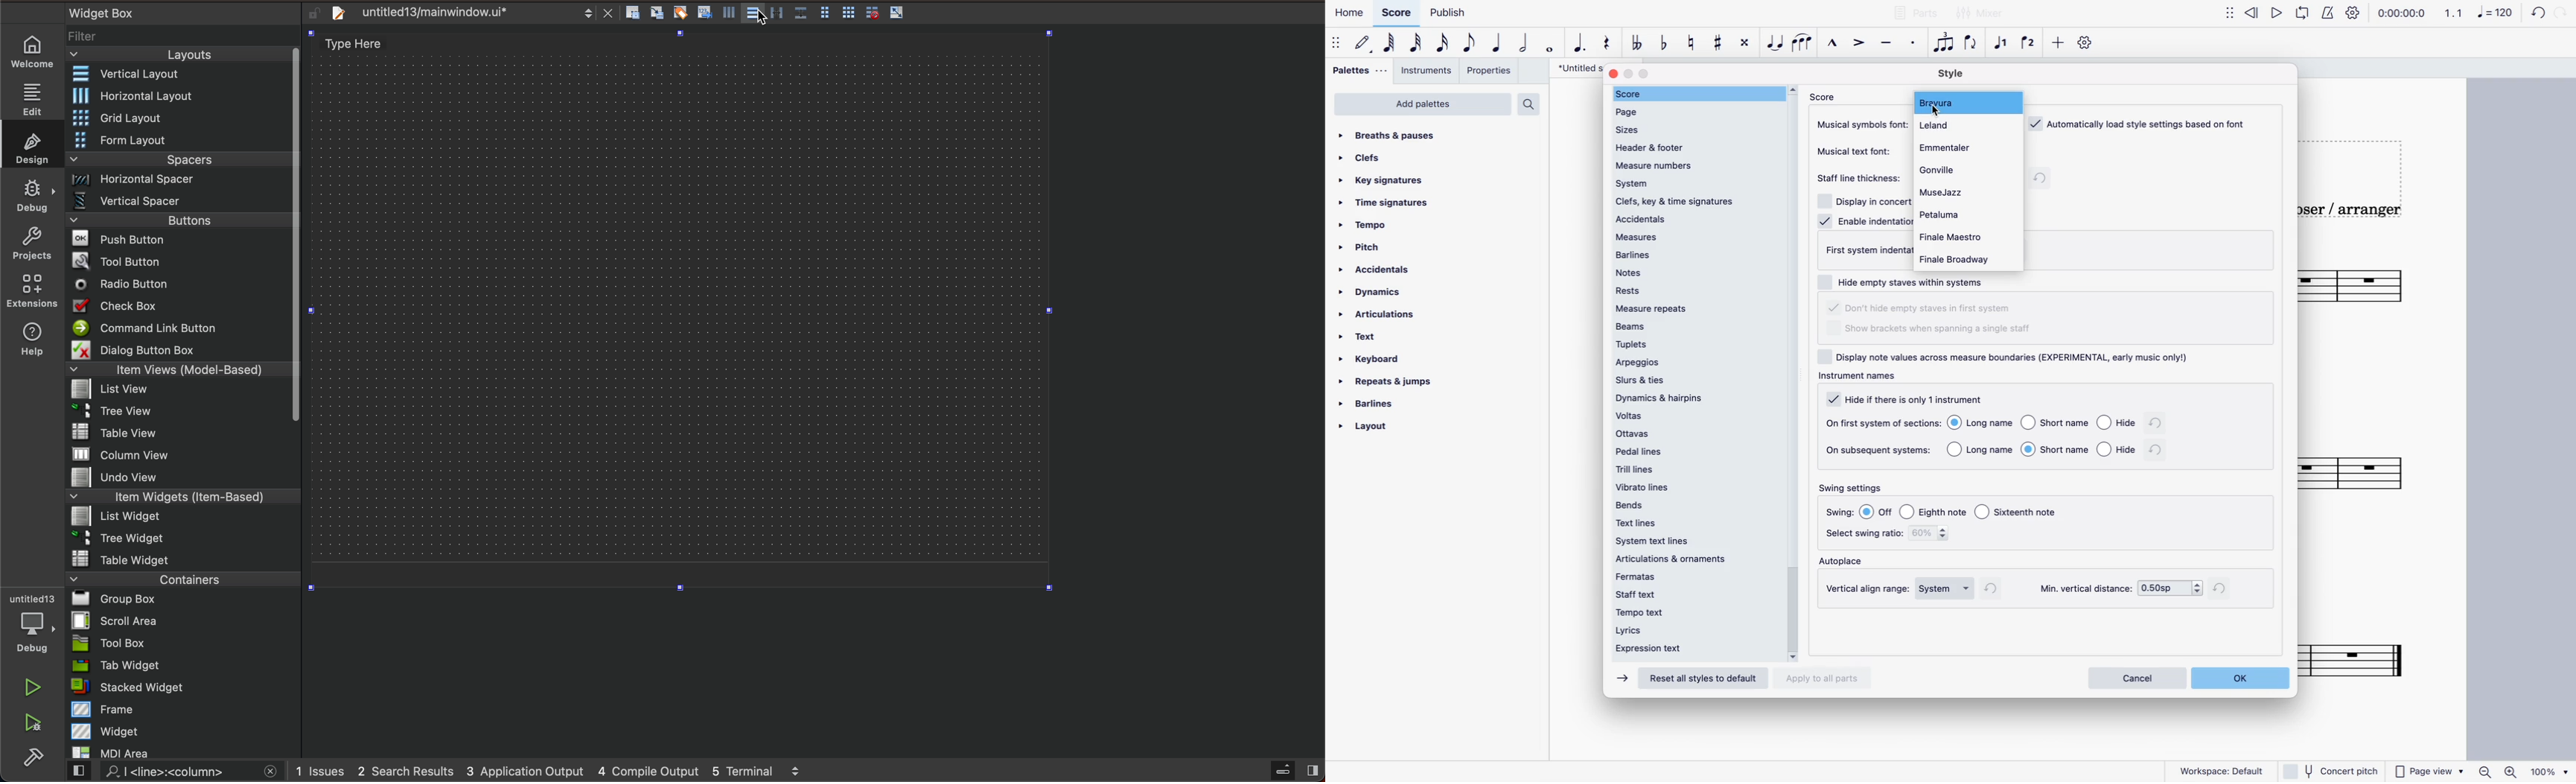  Describe the element at coordinates (1691, 127) in the screenshot. I see `sizes` at that location.